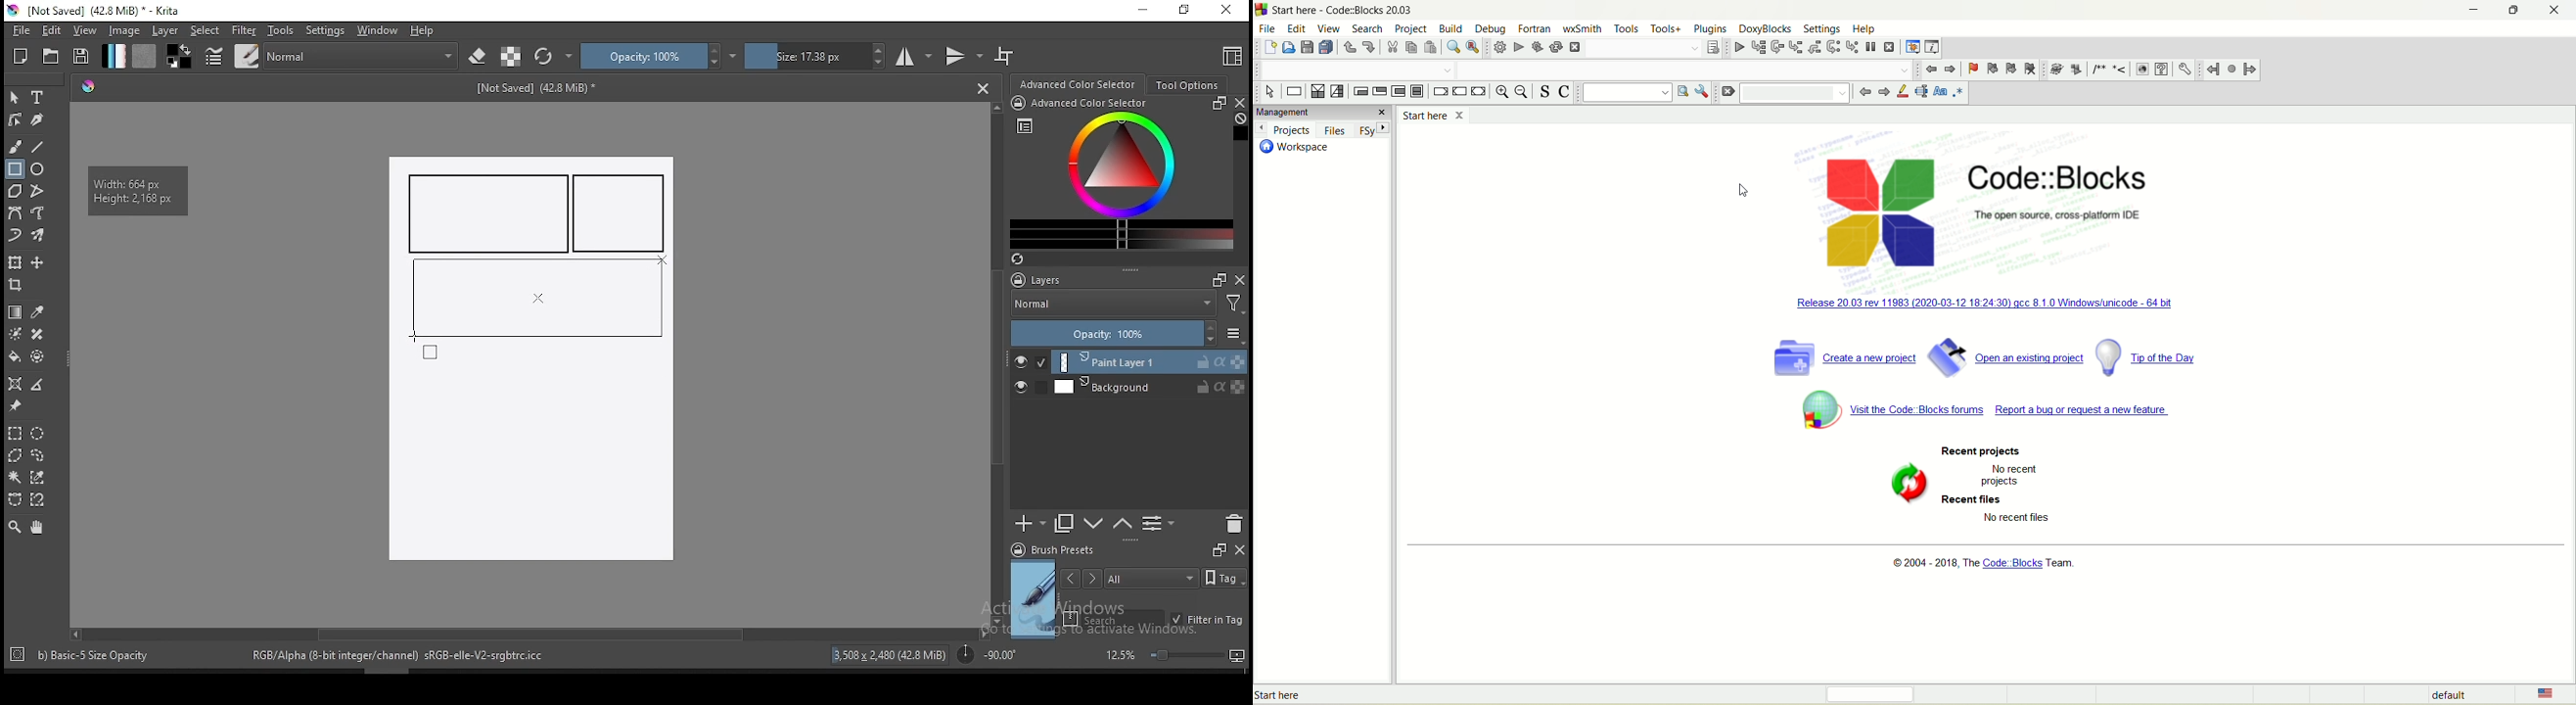 This screenshot has width=2576, height=728. What do you see at coordinates (2252, 70) in the screenshot?
I see `jump forward` at bounding box center [2252, 70].